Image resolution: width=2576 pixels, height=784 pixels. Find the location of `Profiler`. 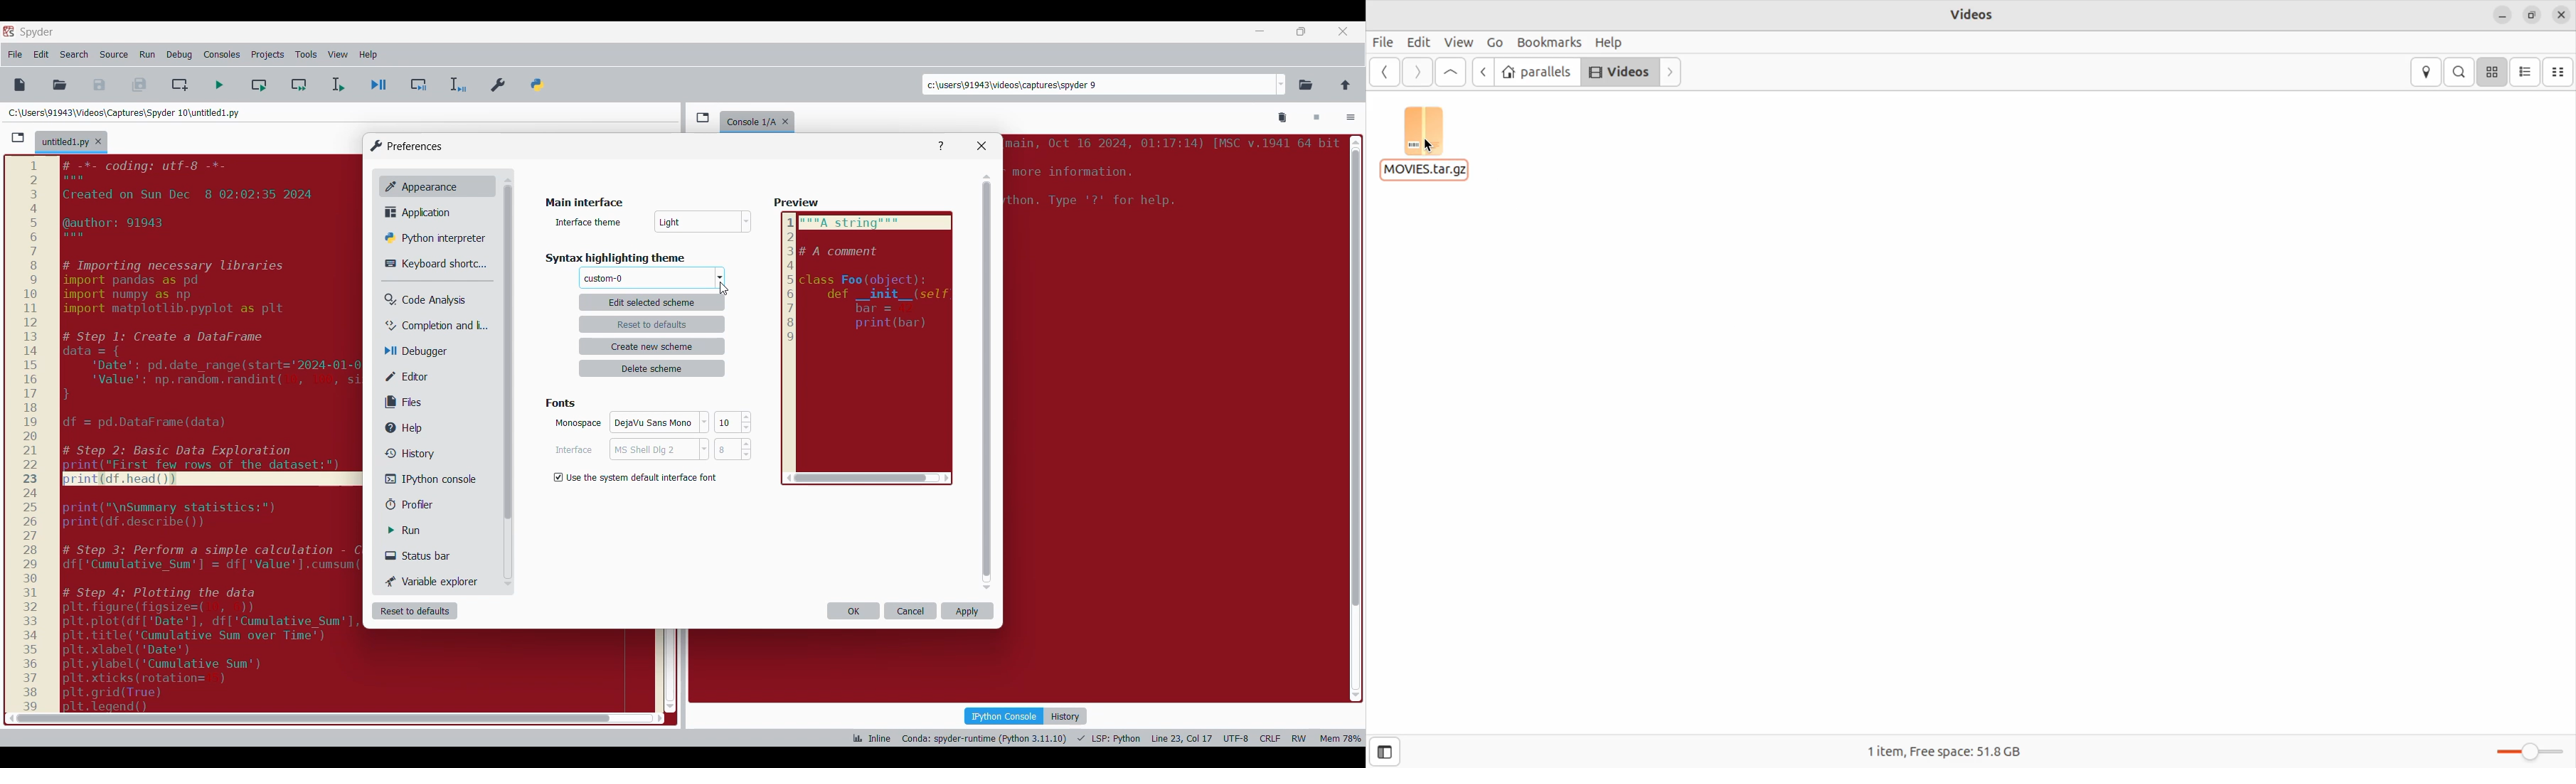

Profiler is located at coordinates (422, 505).